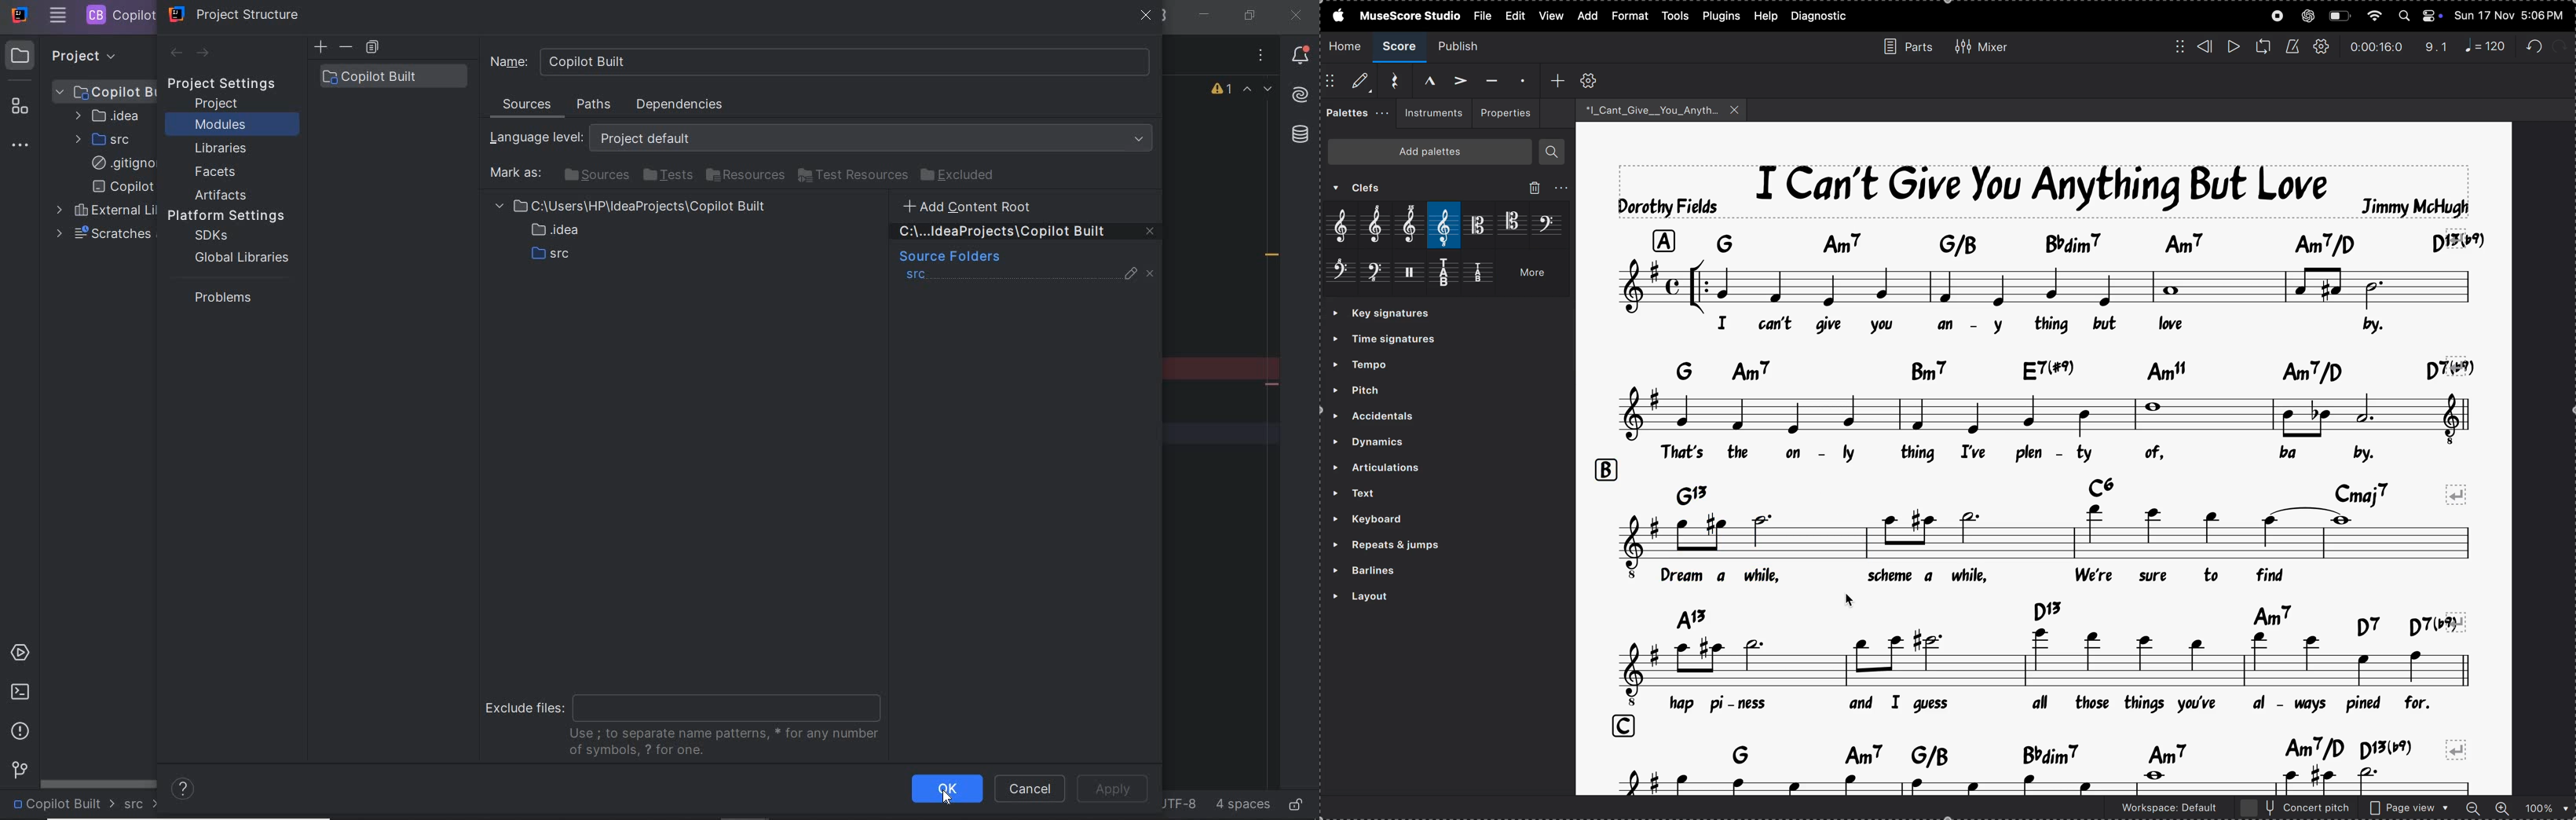  Describe the element at coordinates (2205, 46) in the screenshot. I see `rewind` at that location.